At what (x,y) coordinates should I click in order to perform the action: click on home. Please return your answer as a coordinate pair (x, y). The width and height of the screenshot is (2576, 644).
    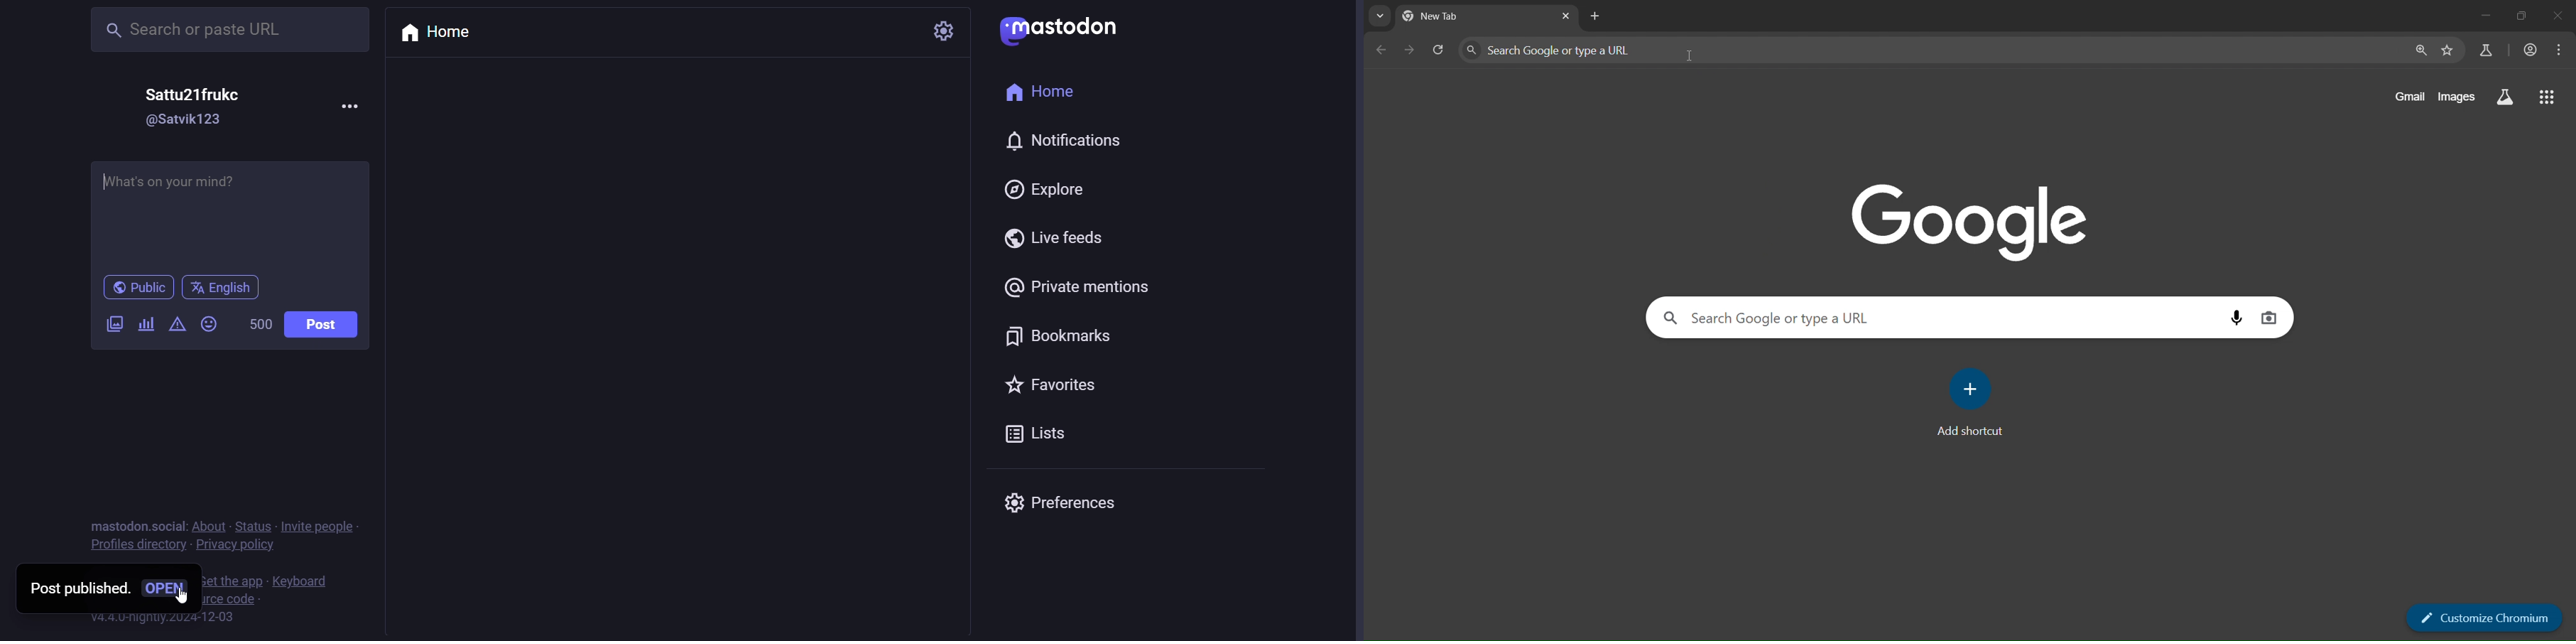
    Looking at the image, I should click on (1038, 92).